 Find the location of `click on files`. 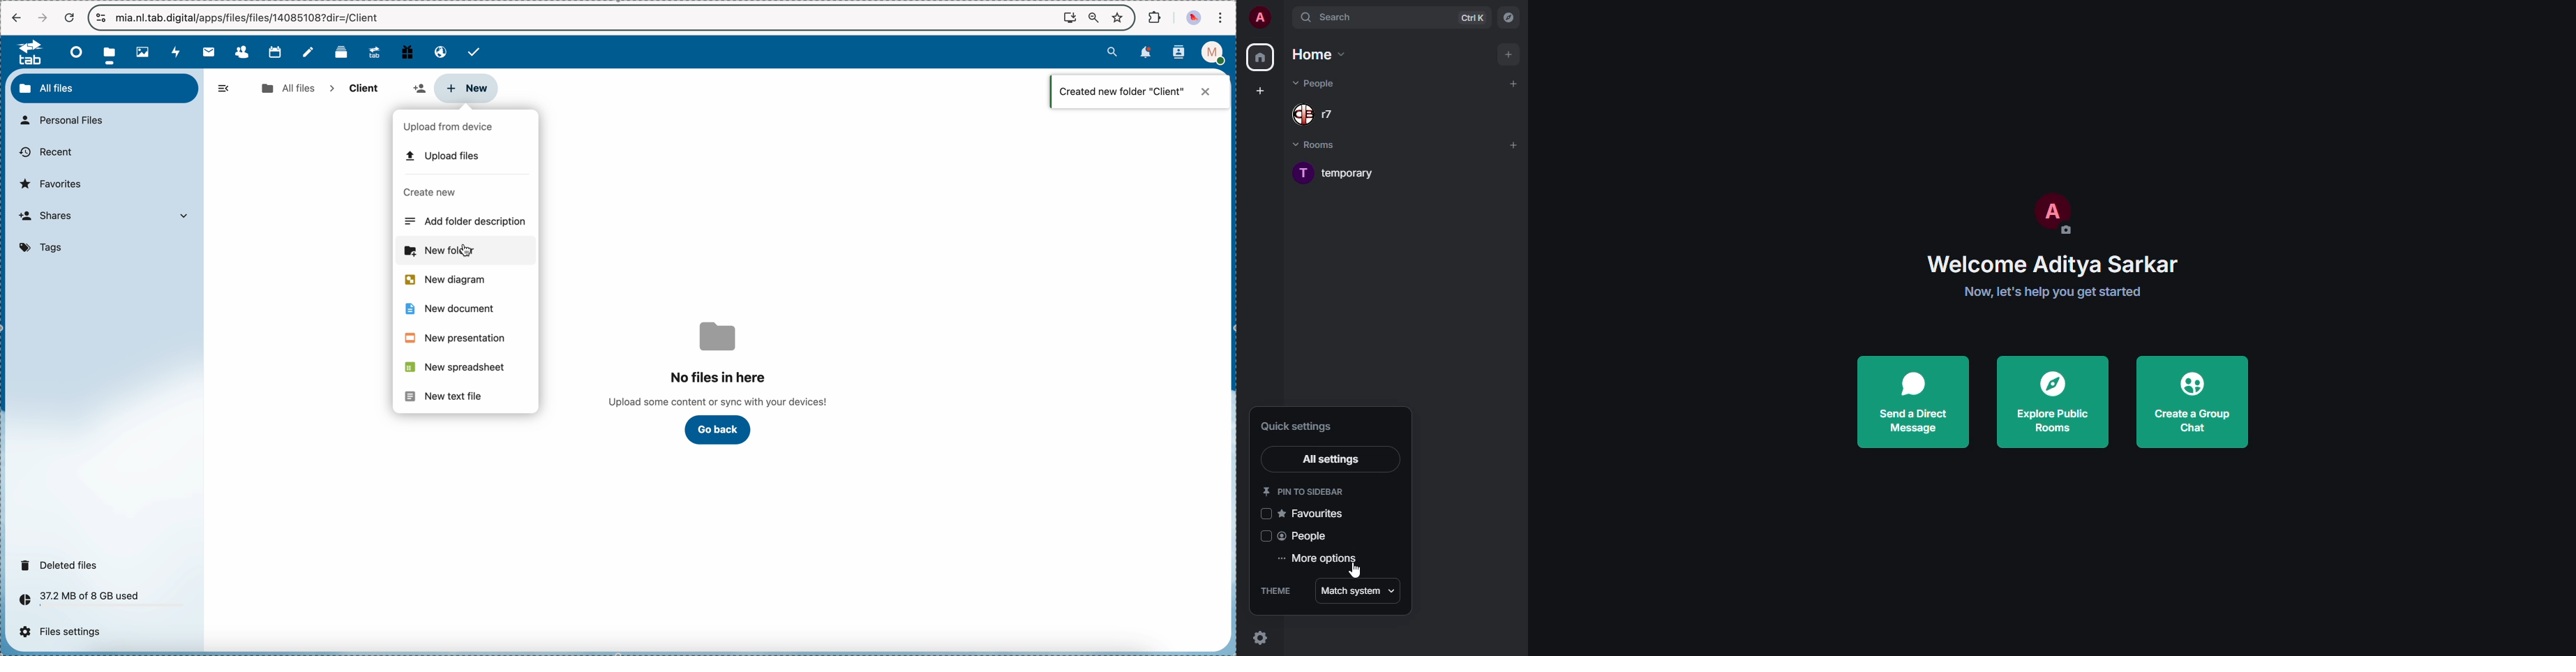

click on files is located at coordinates (112, 52).